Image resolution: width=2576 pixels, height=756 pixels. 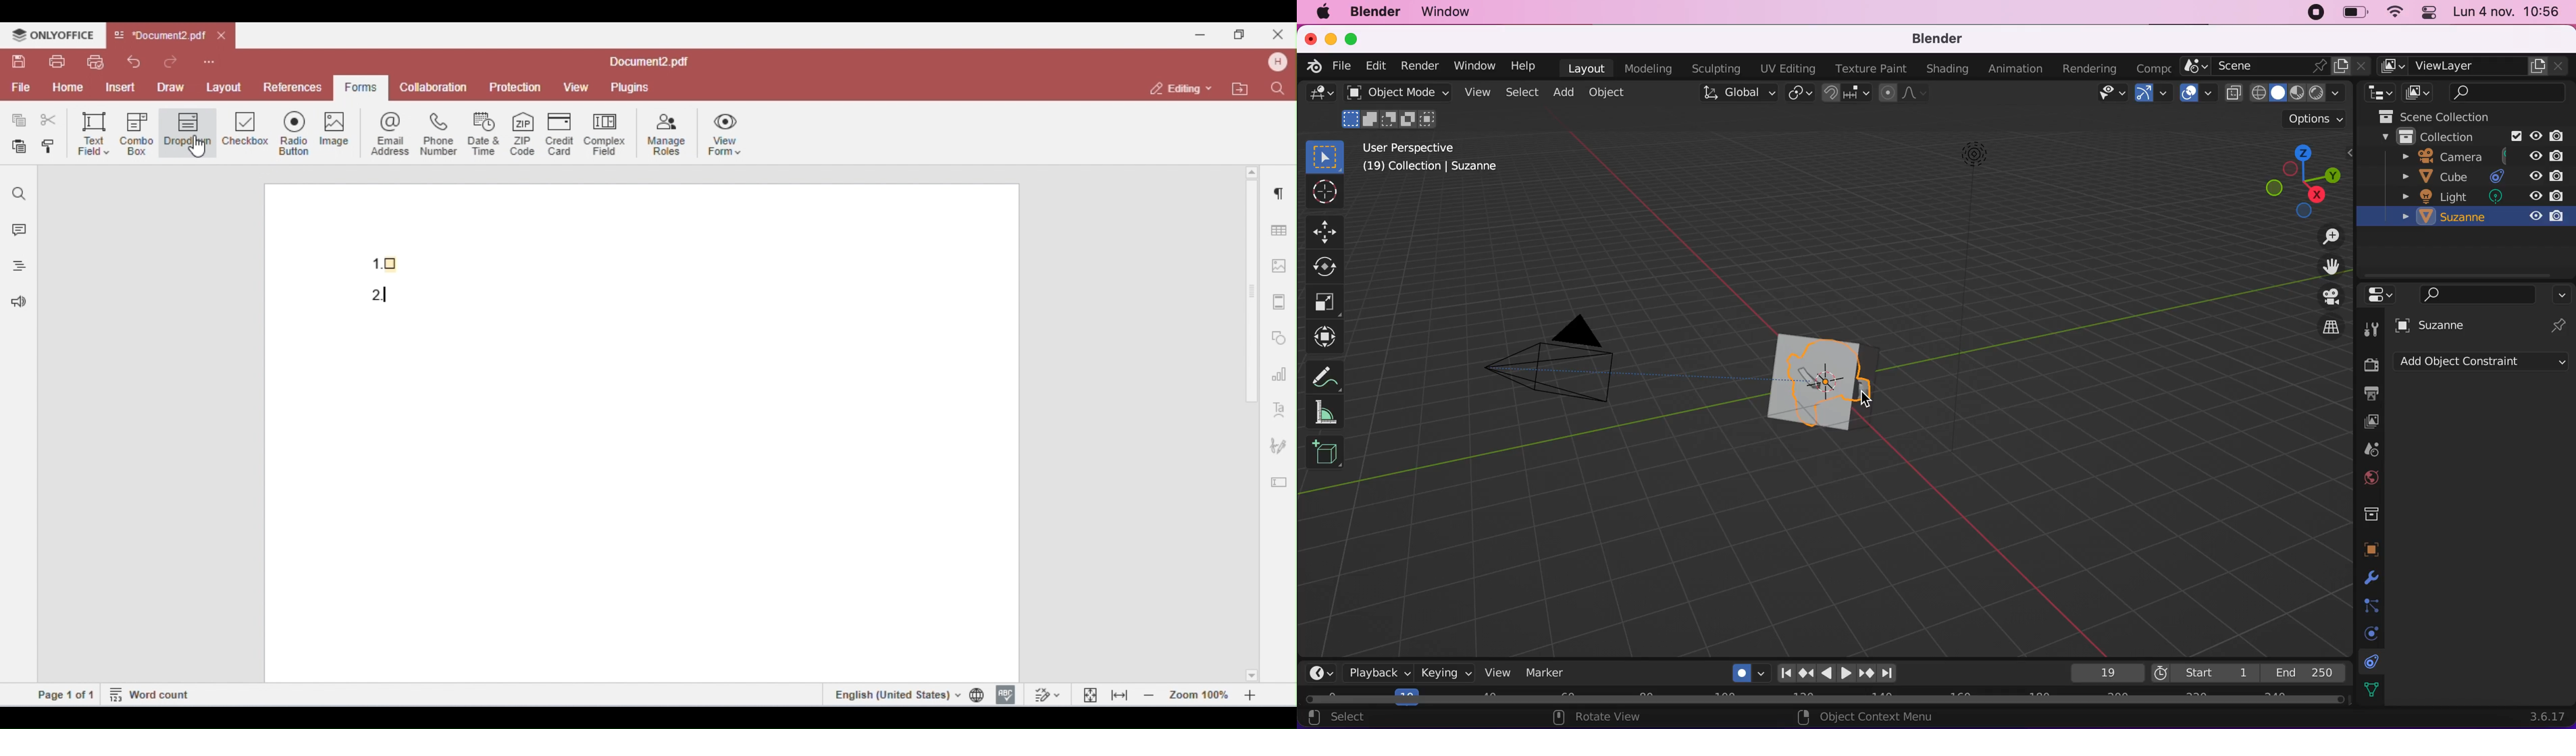 I want to click on shading, so click(x=1946, y=70).